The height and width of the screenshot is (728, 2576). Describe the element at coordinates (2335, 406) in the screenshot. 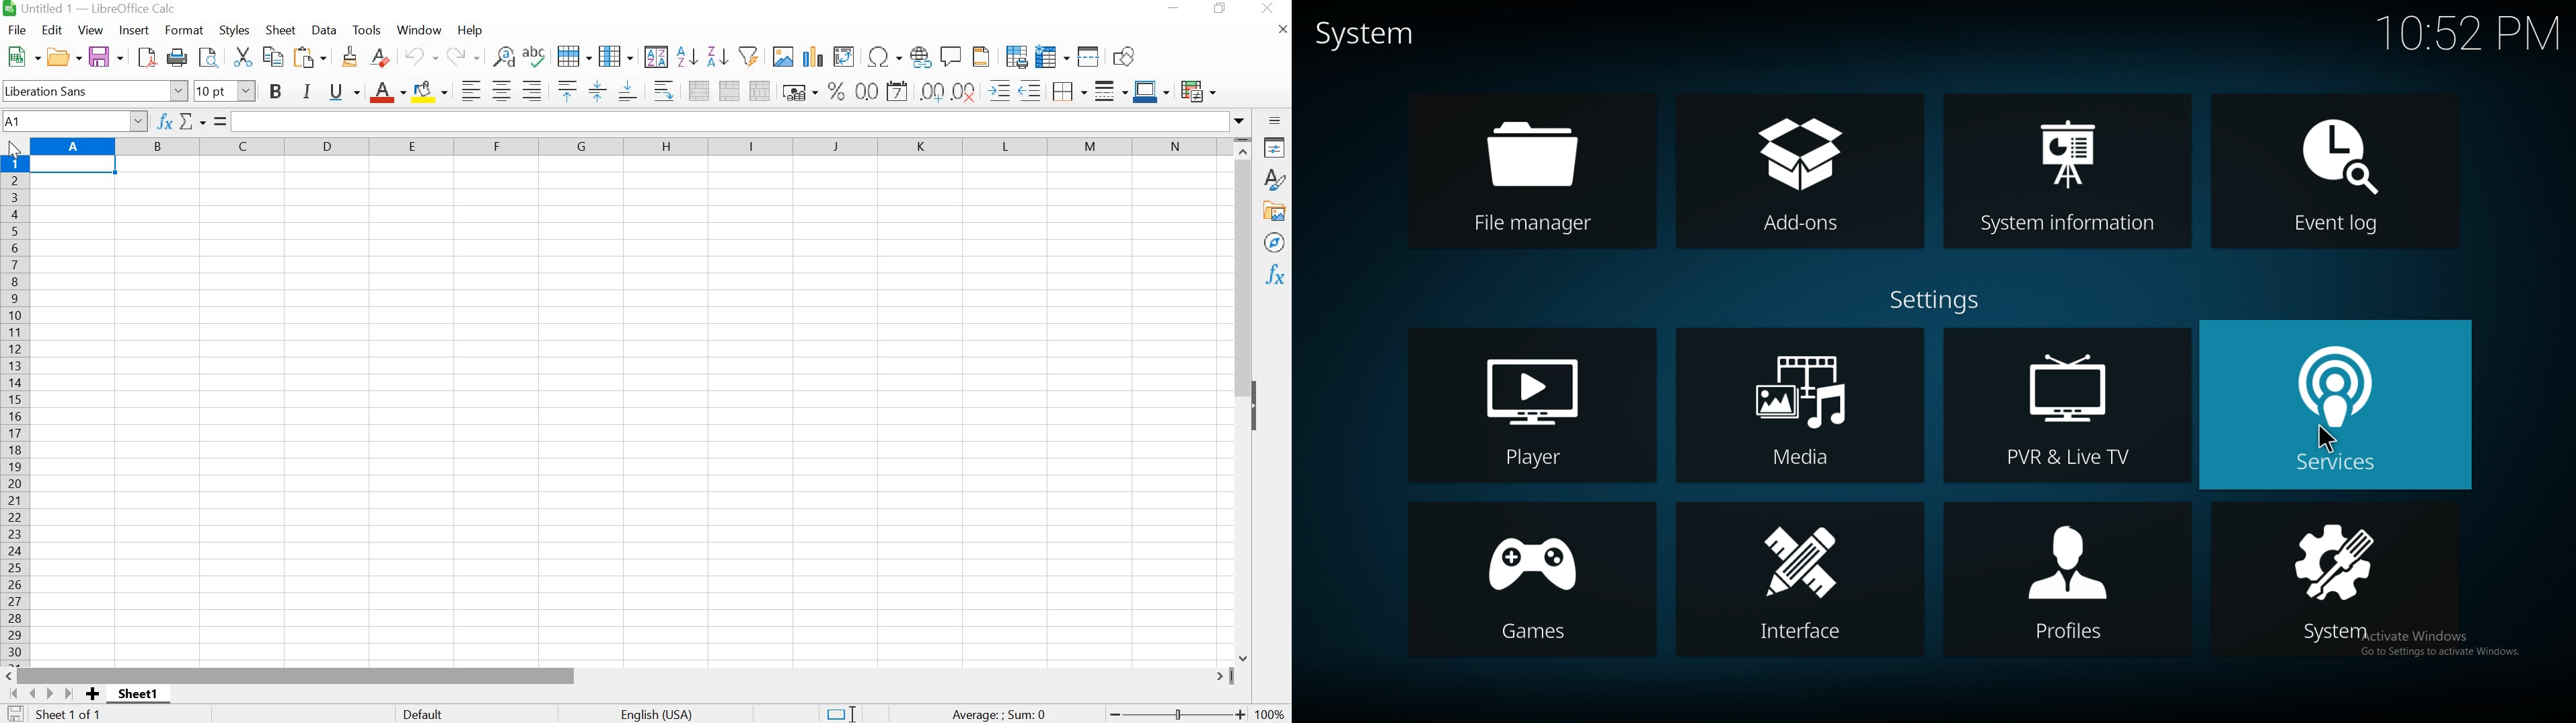

I see `services` at that location.